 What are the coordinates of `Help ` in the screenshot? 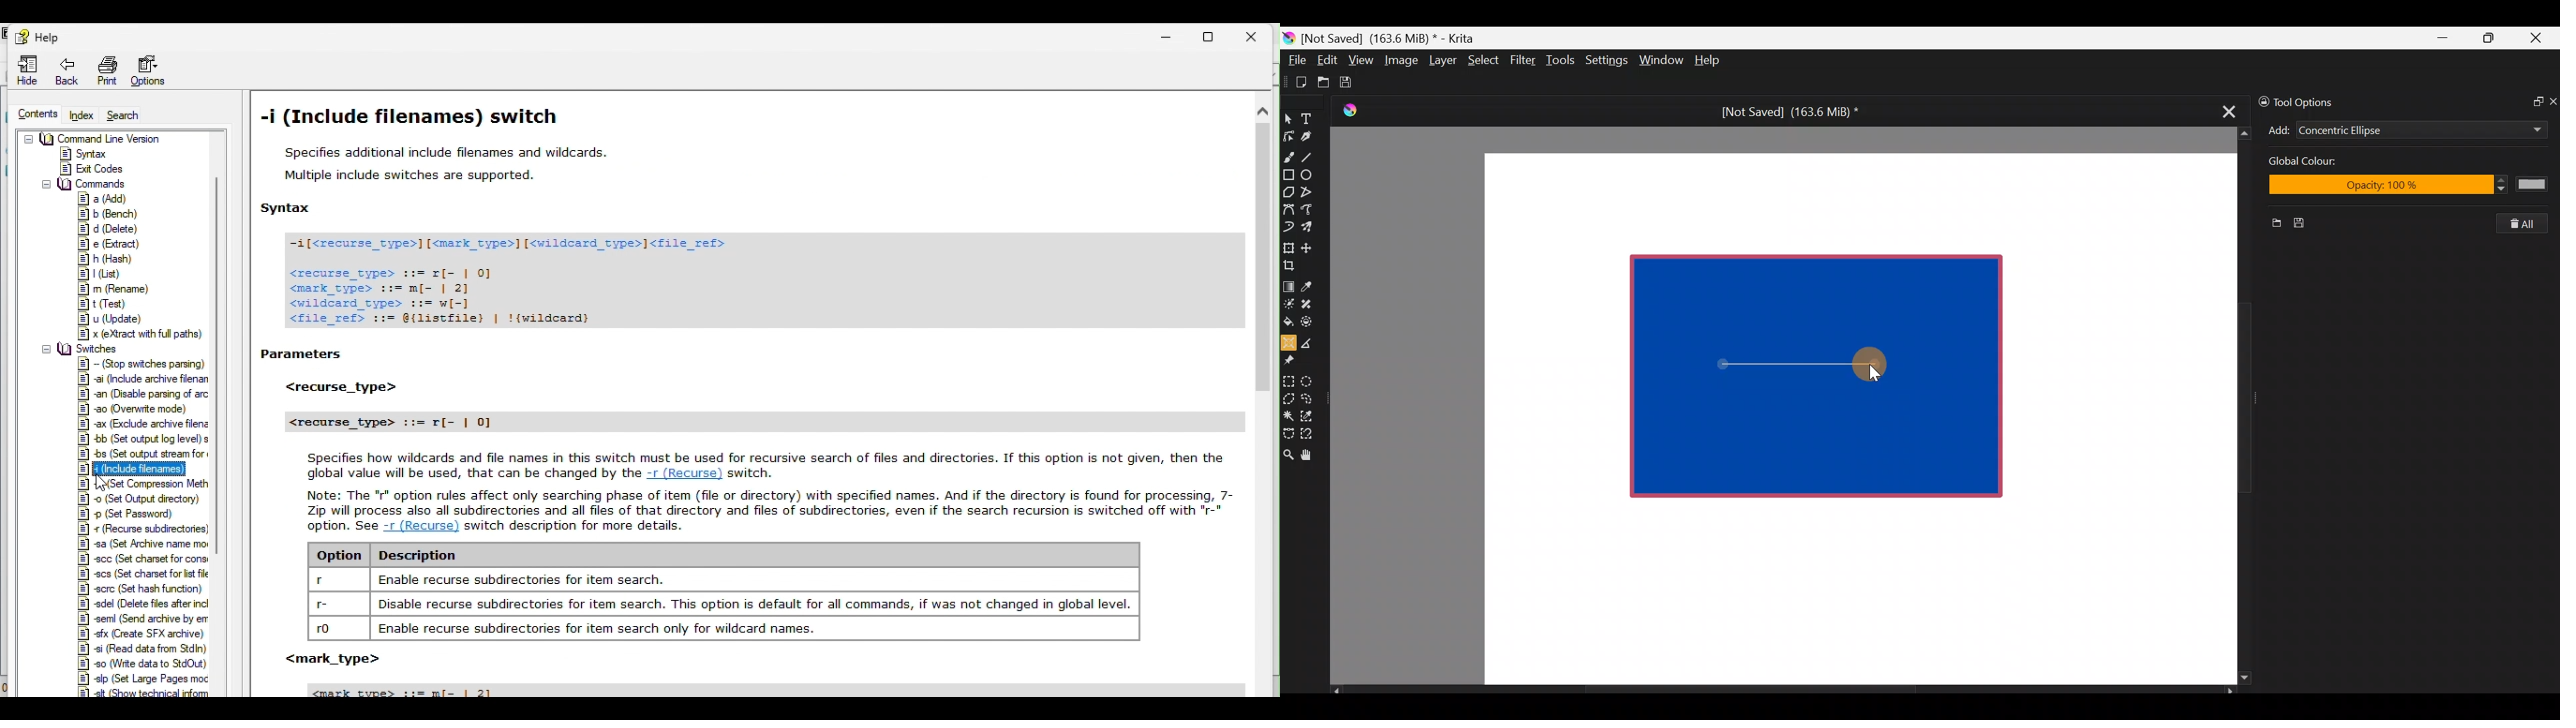 It's located at (37, 33).